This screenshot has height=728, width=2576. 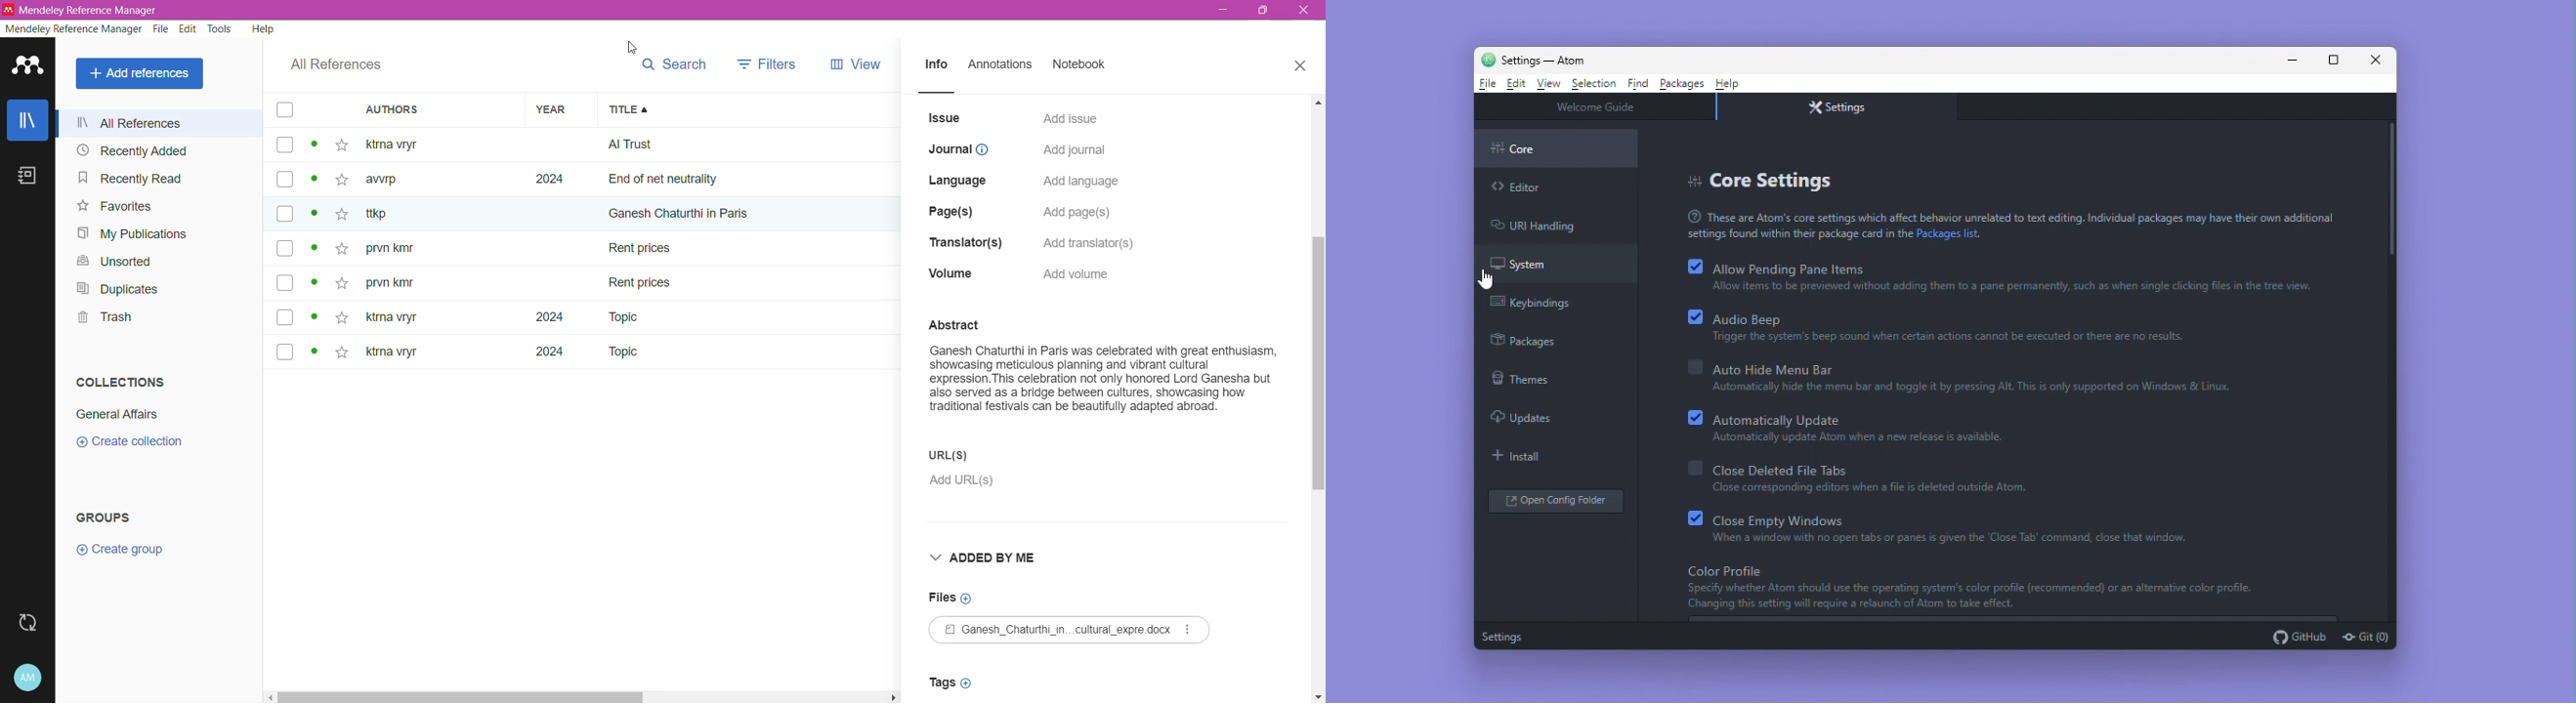 I want to click on Author names of the references in the Library, so click(x=441, y=248).